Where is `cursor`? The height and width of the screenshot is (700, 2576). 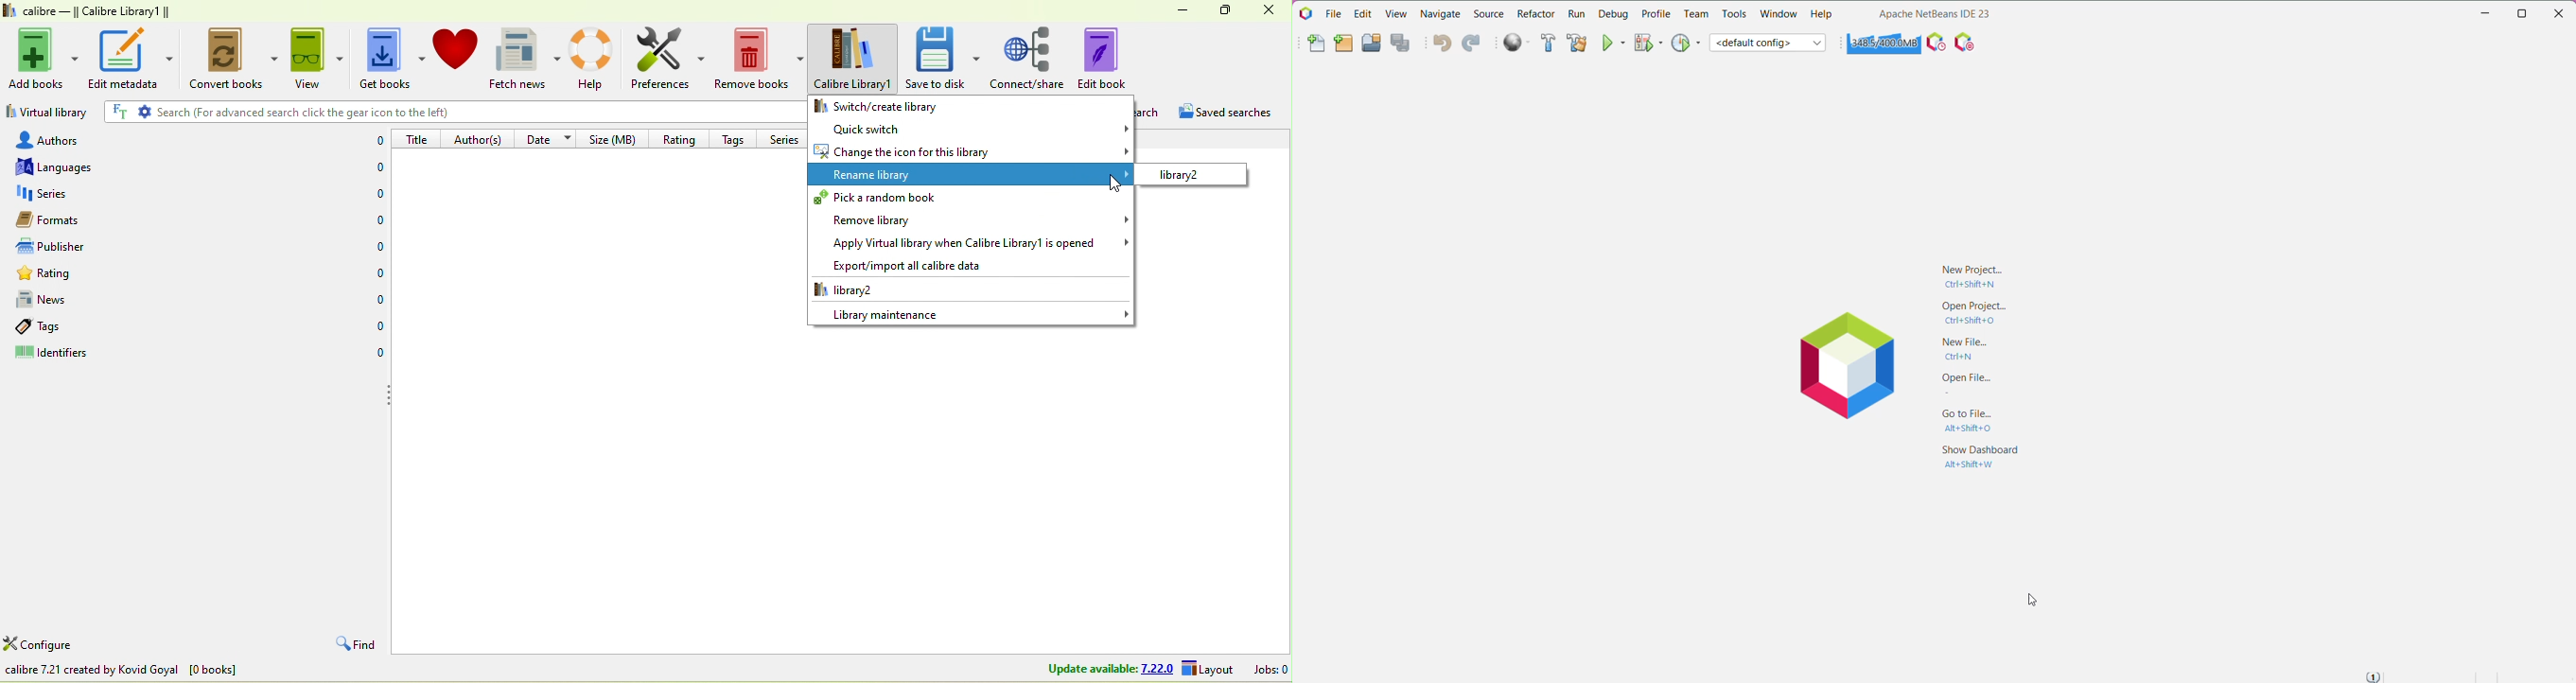
cursor is located at coordinates (1115, 184).